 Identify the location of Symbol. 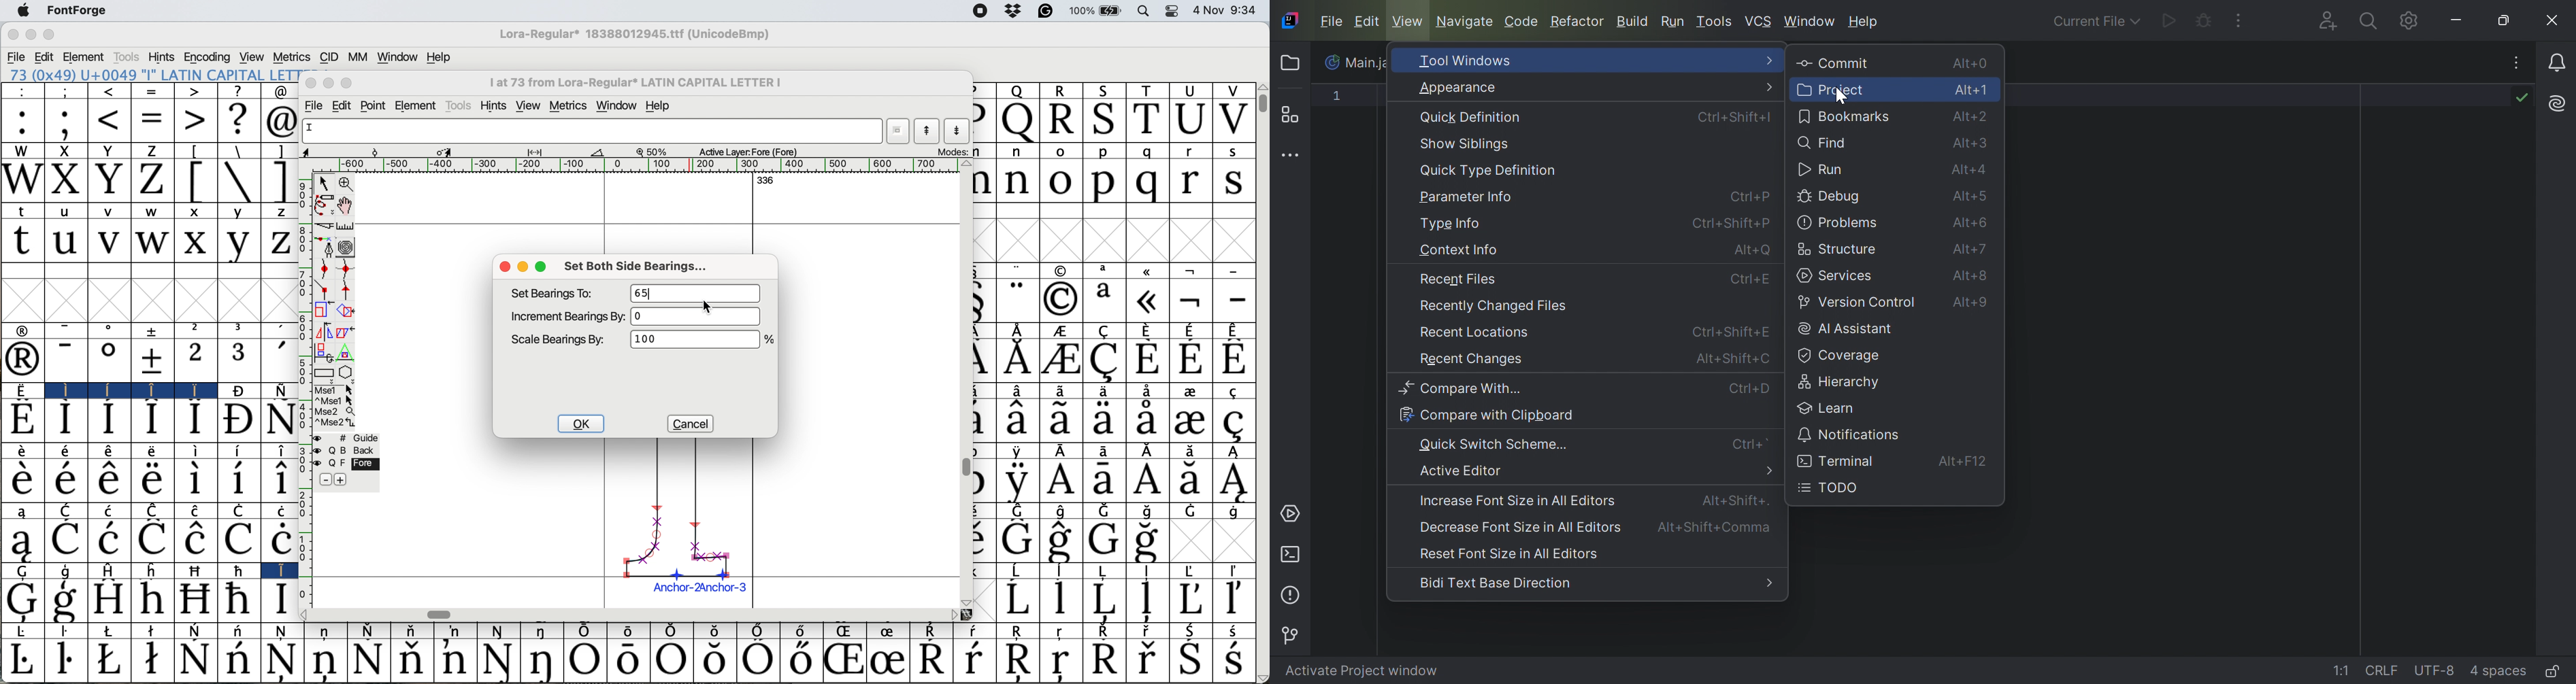
(239, 451).